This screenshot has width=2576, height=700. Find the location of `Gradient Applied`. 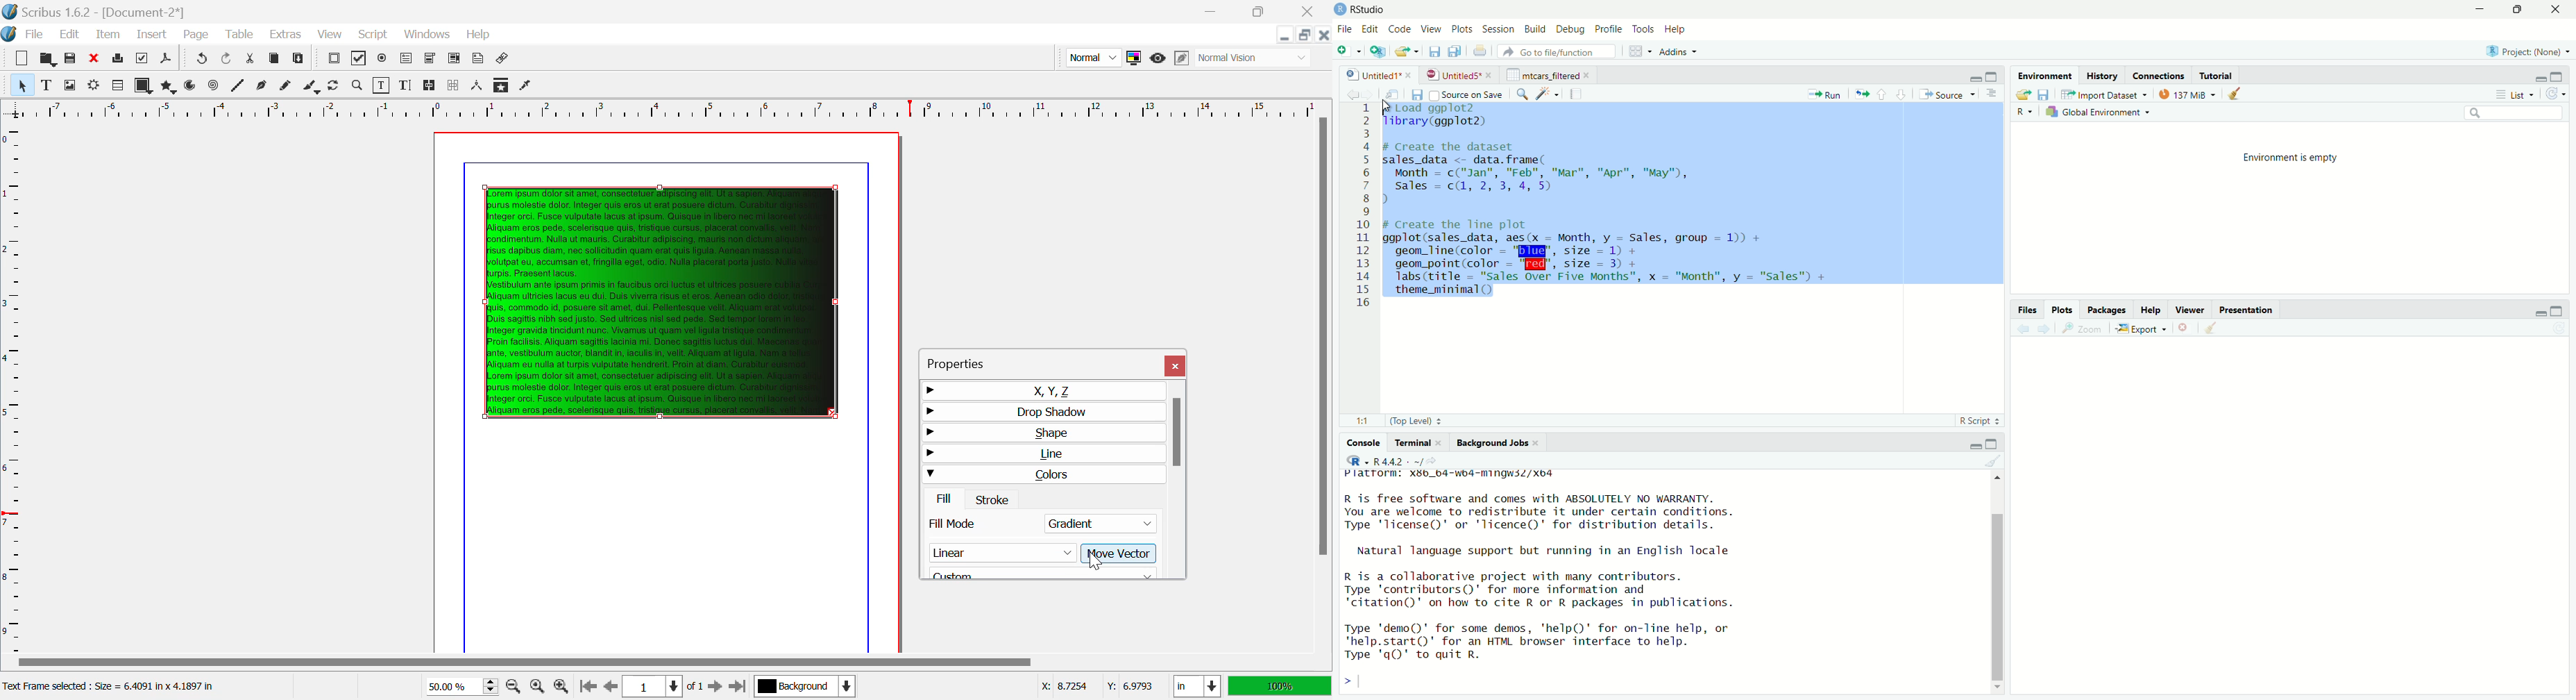

Gradient Applied is located at coordinates (662, 299).